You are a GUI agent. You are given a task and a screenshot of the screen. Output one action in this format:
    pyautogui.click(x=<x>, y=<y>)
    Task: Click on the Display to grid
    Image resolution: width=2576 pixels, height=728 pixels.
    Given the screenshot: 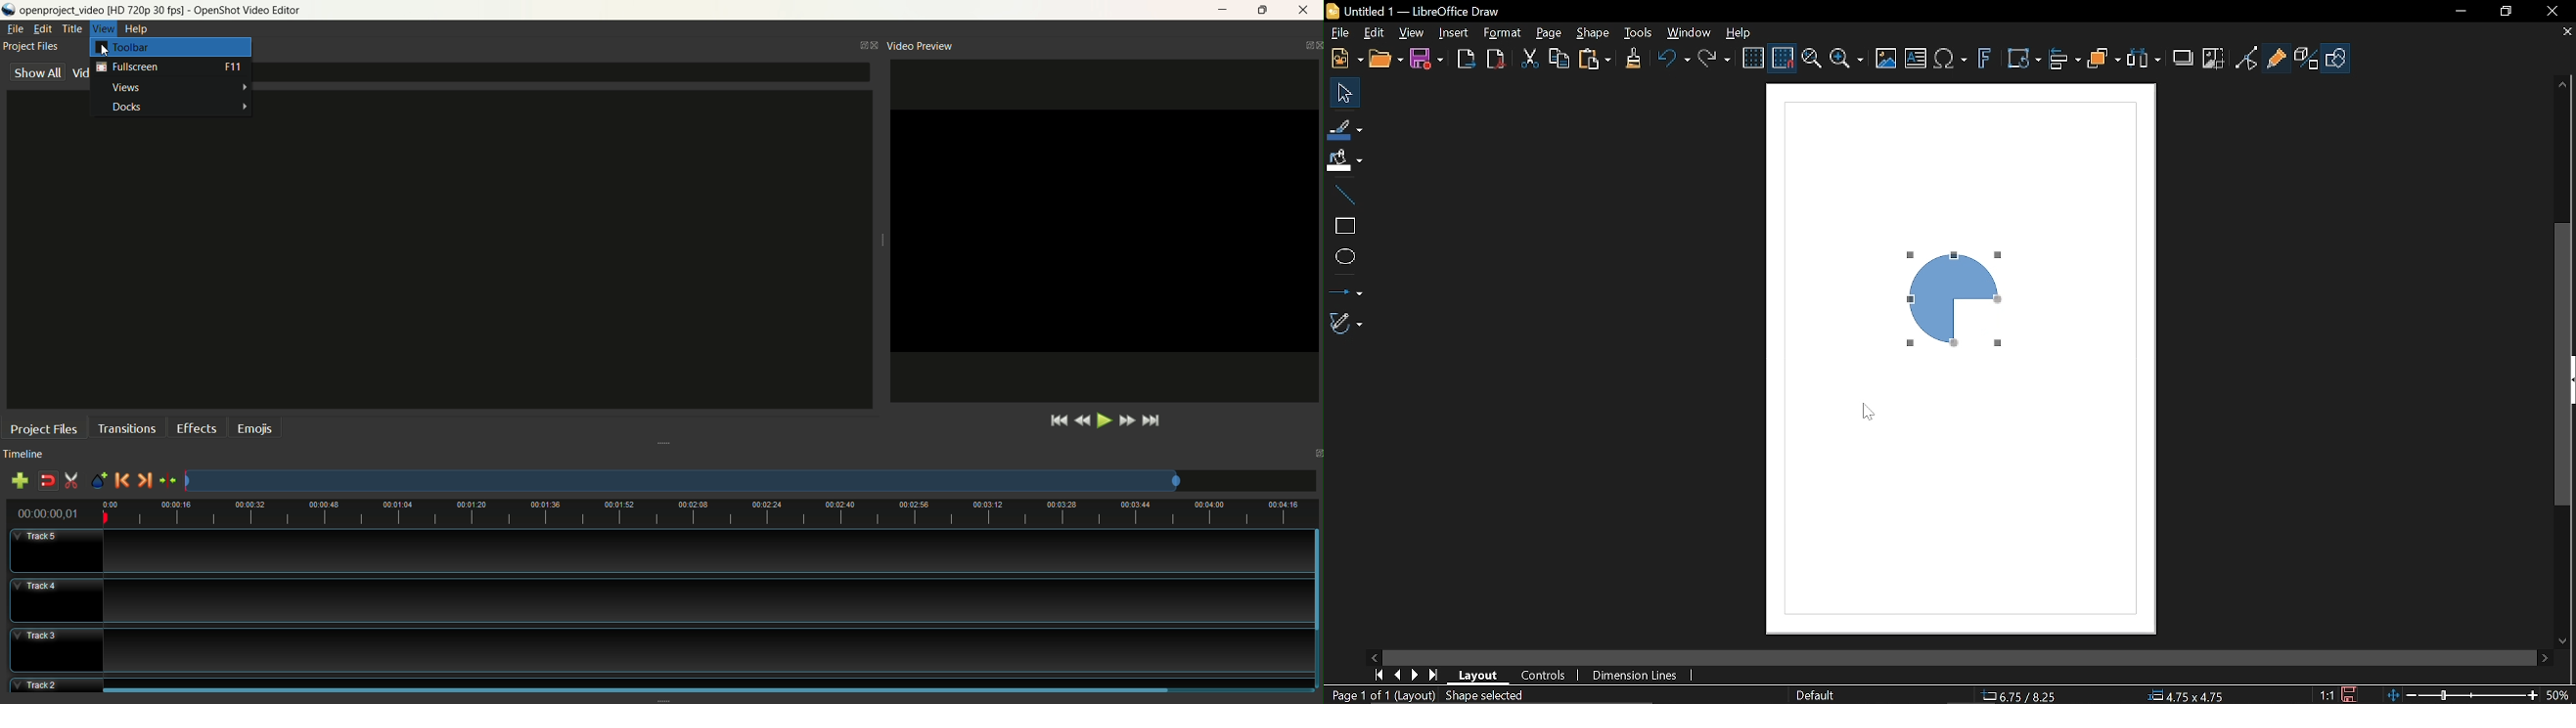 What is the action you would take?
    pyautogui.click(x=1784, y=57)
    